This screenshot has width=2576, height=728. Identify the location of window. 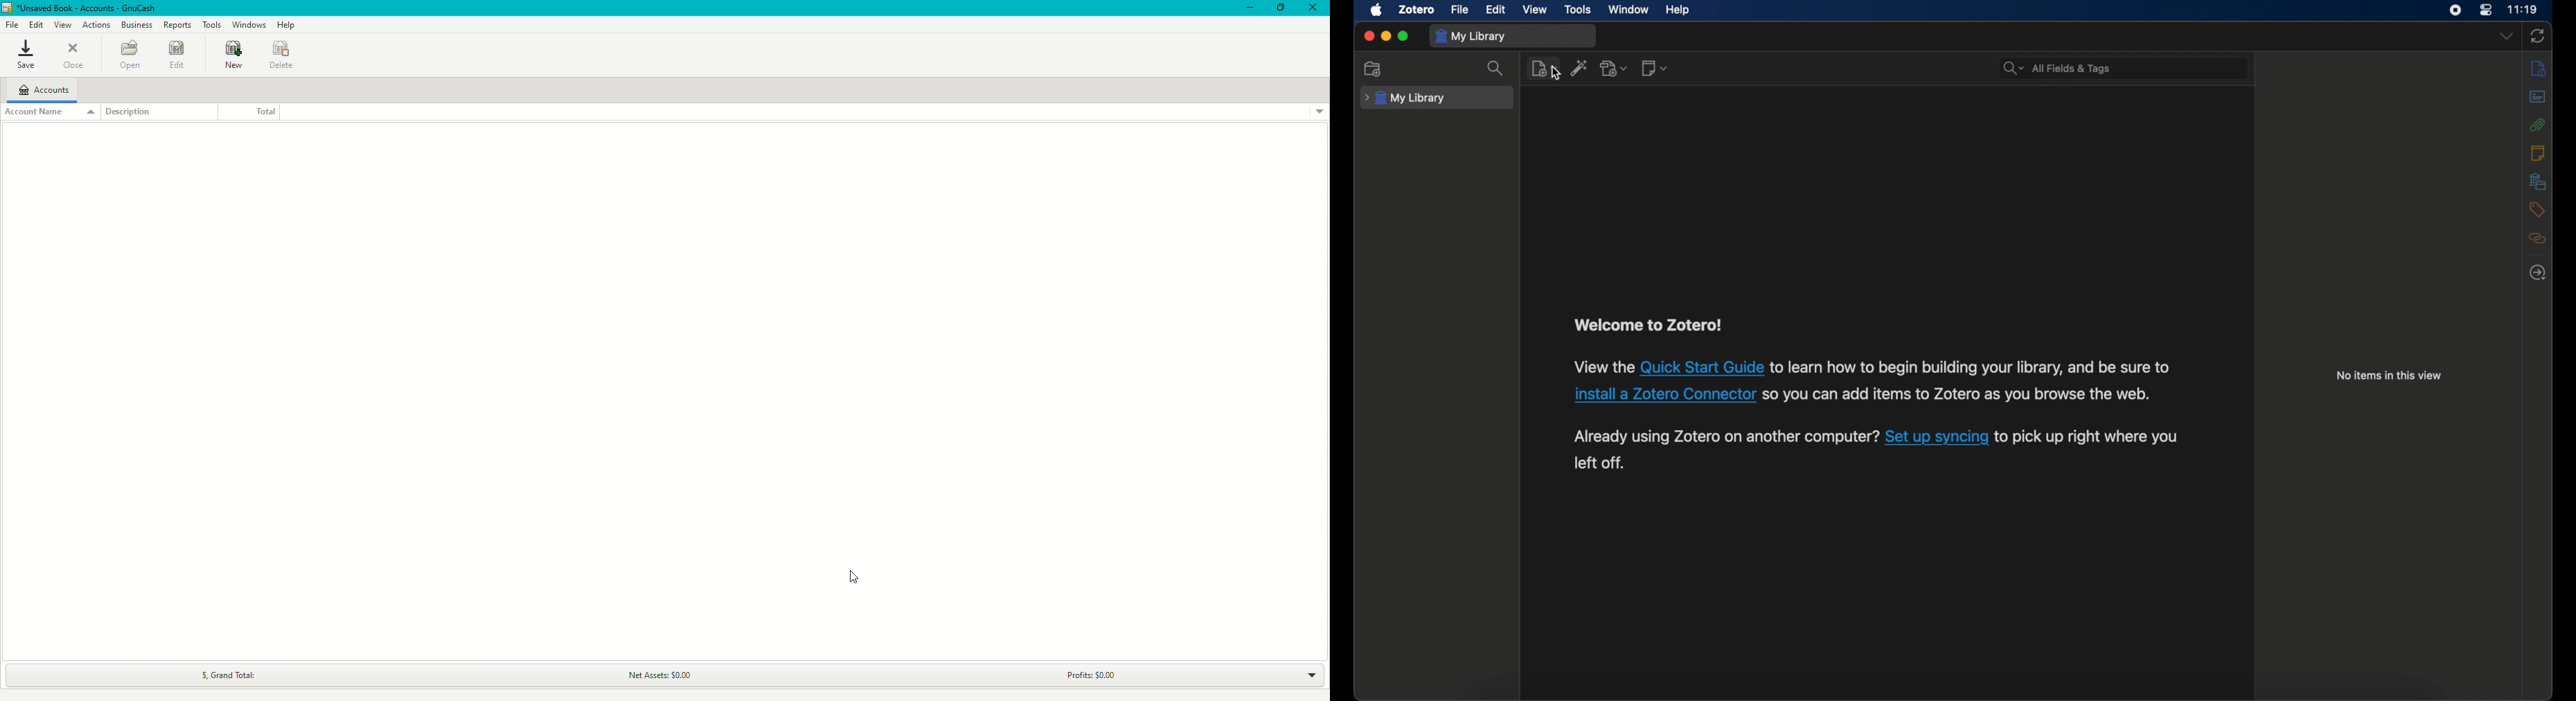
(1629, 10).